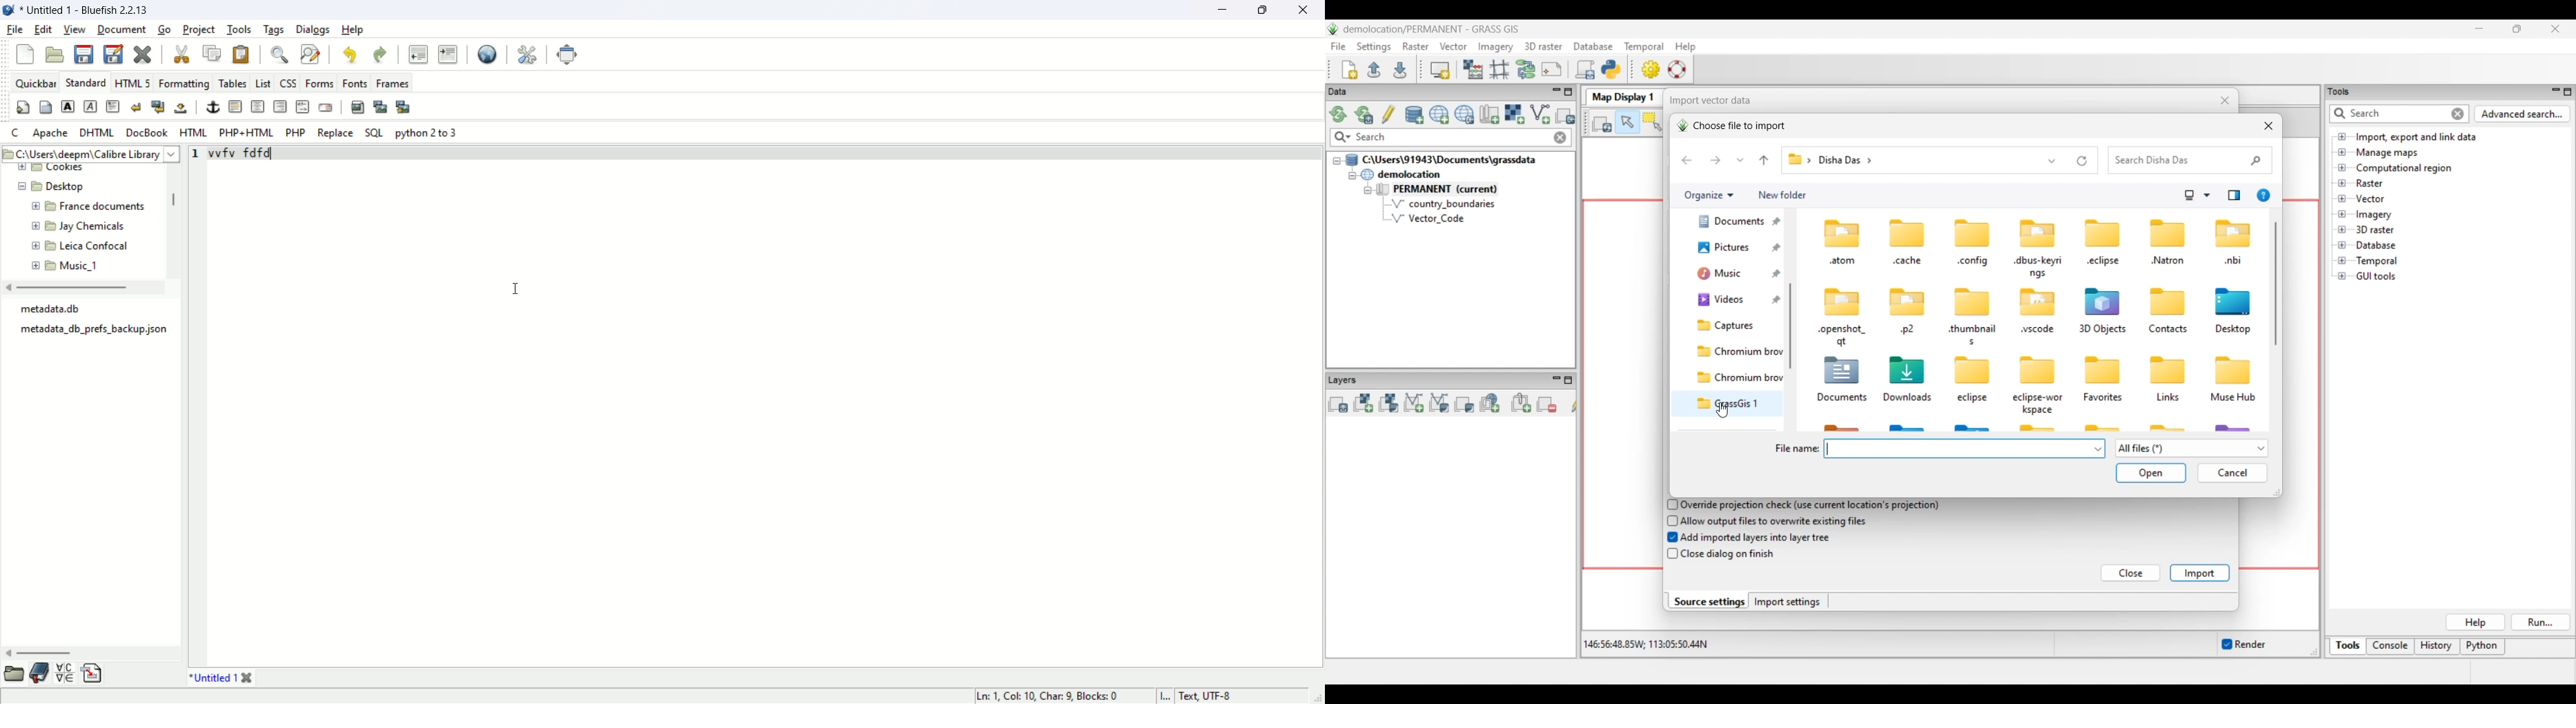 The image size is (2576, 728). I want to click on I... Text, UTF-8, so click(1196, 696).